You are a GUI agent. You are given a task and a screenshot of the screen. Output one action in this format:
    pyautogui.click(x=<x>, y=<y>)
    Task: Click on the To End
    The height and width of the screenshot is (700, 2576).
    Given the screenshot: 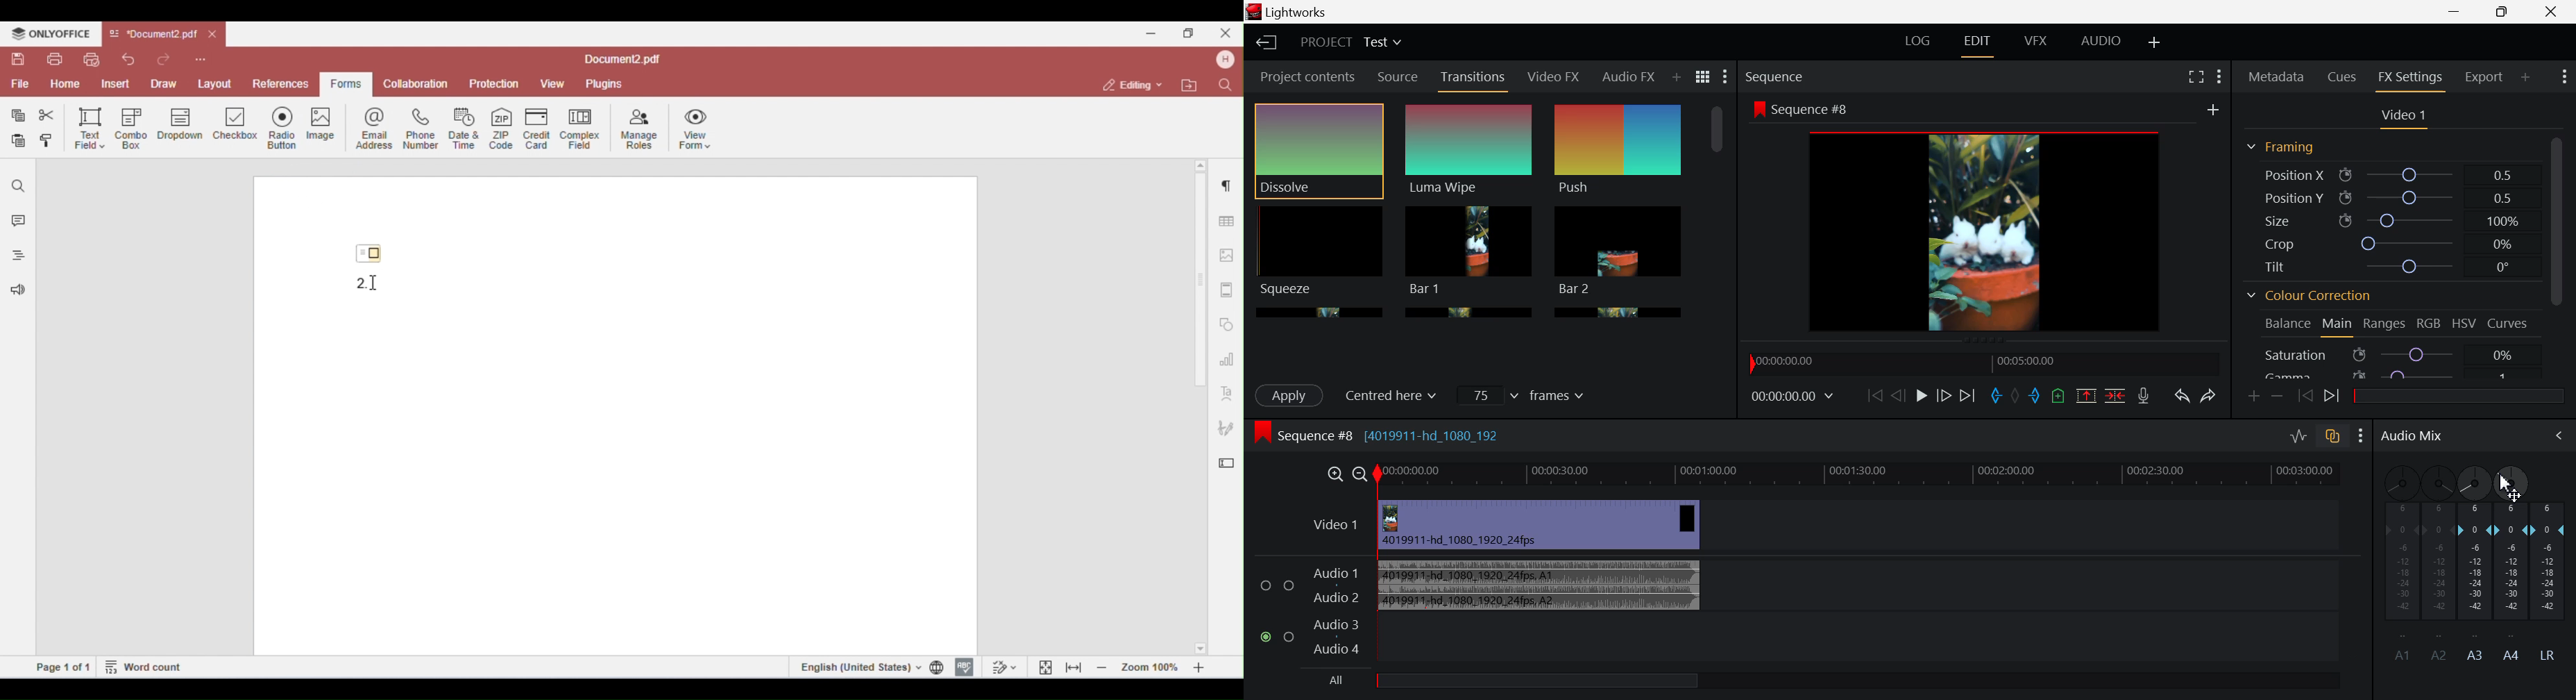 What is the action you would take?
    pyautogui.click(x=1968, y=397)
    